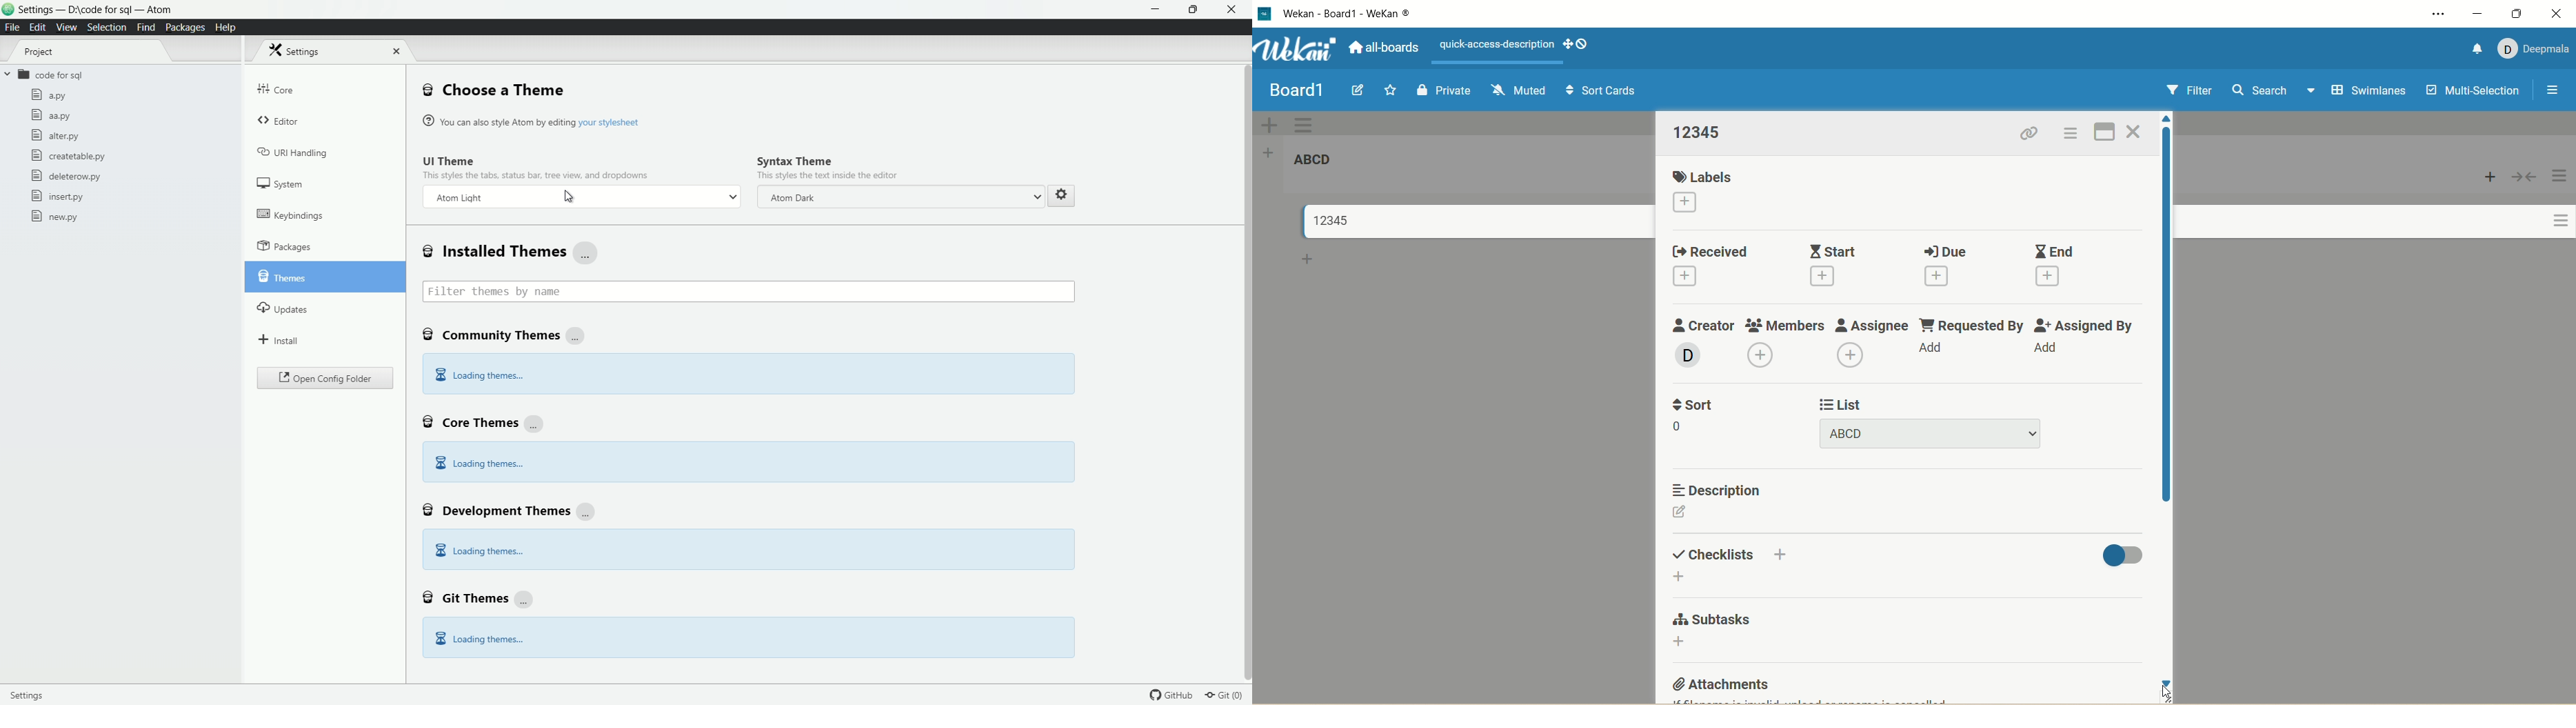  I want to click on add card, so click(1308, 261).